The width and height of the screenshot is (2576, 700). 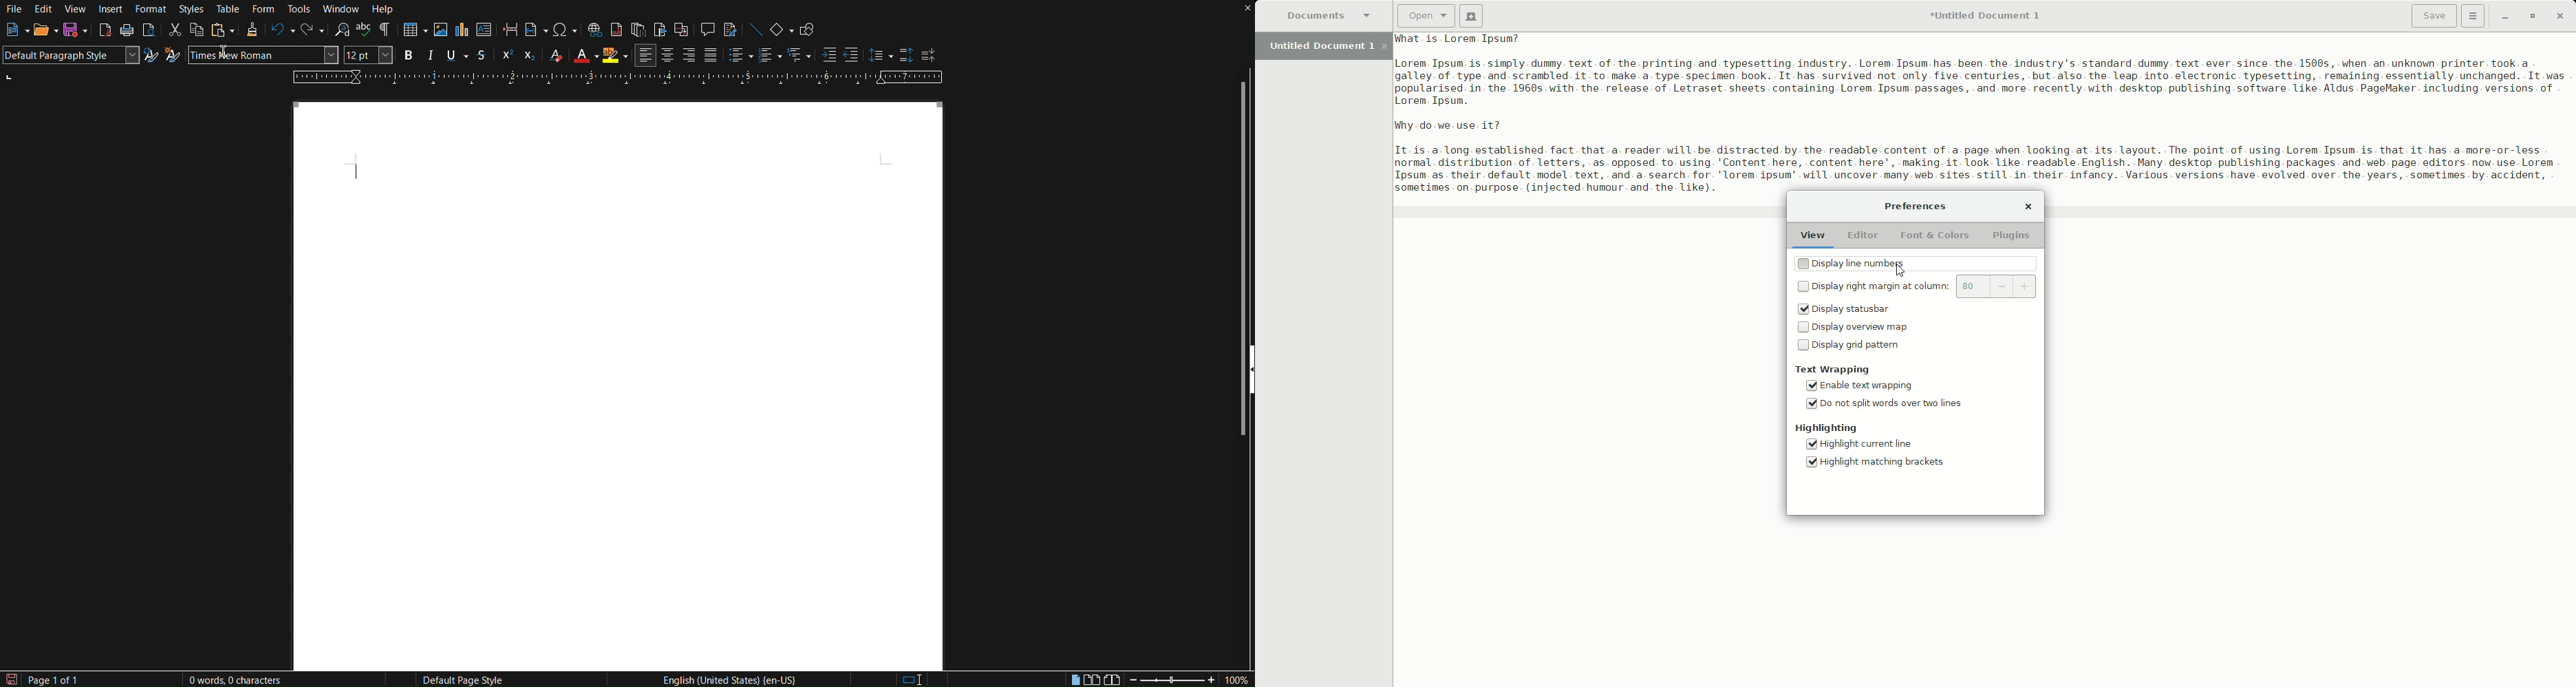 I want to click on Text Color, so click(x=585, y=56).